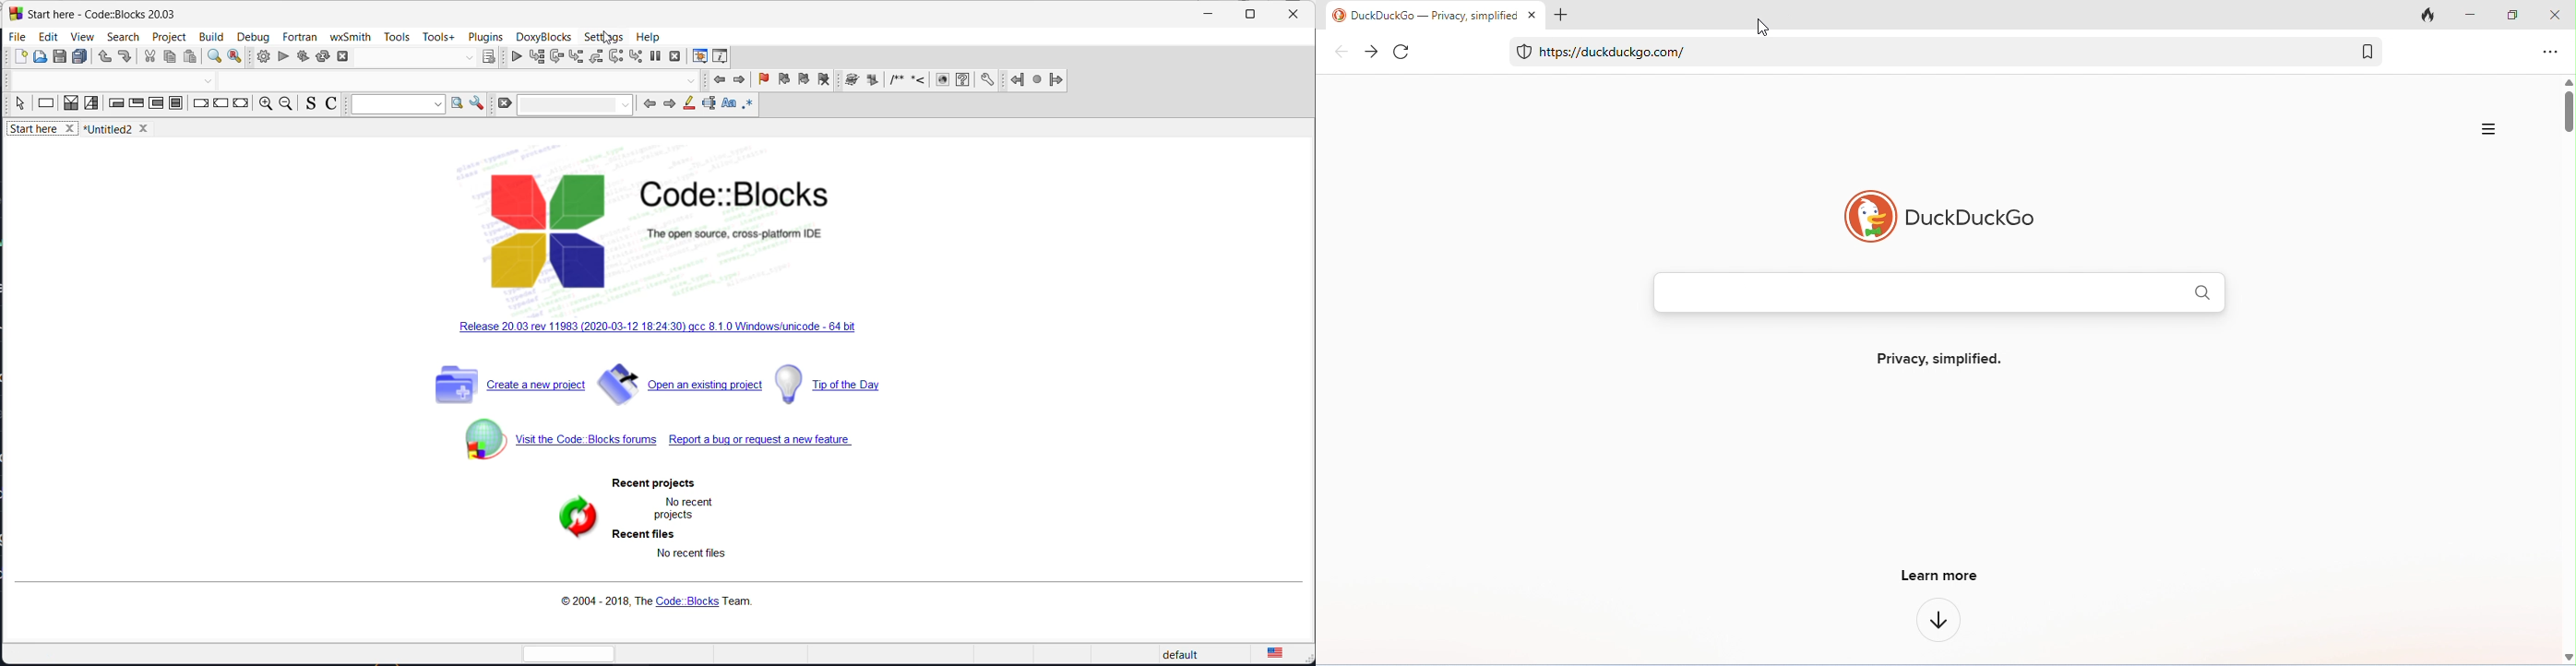 The width and height of the screenshot is (2576, 672). I want to click on break debugging, so click(656, 56).